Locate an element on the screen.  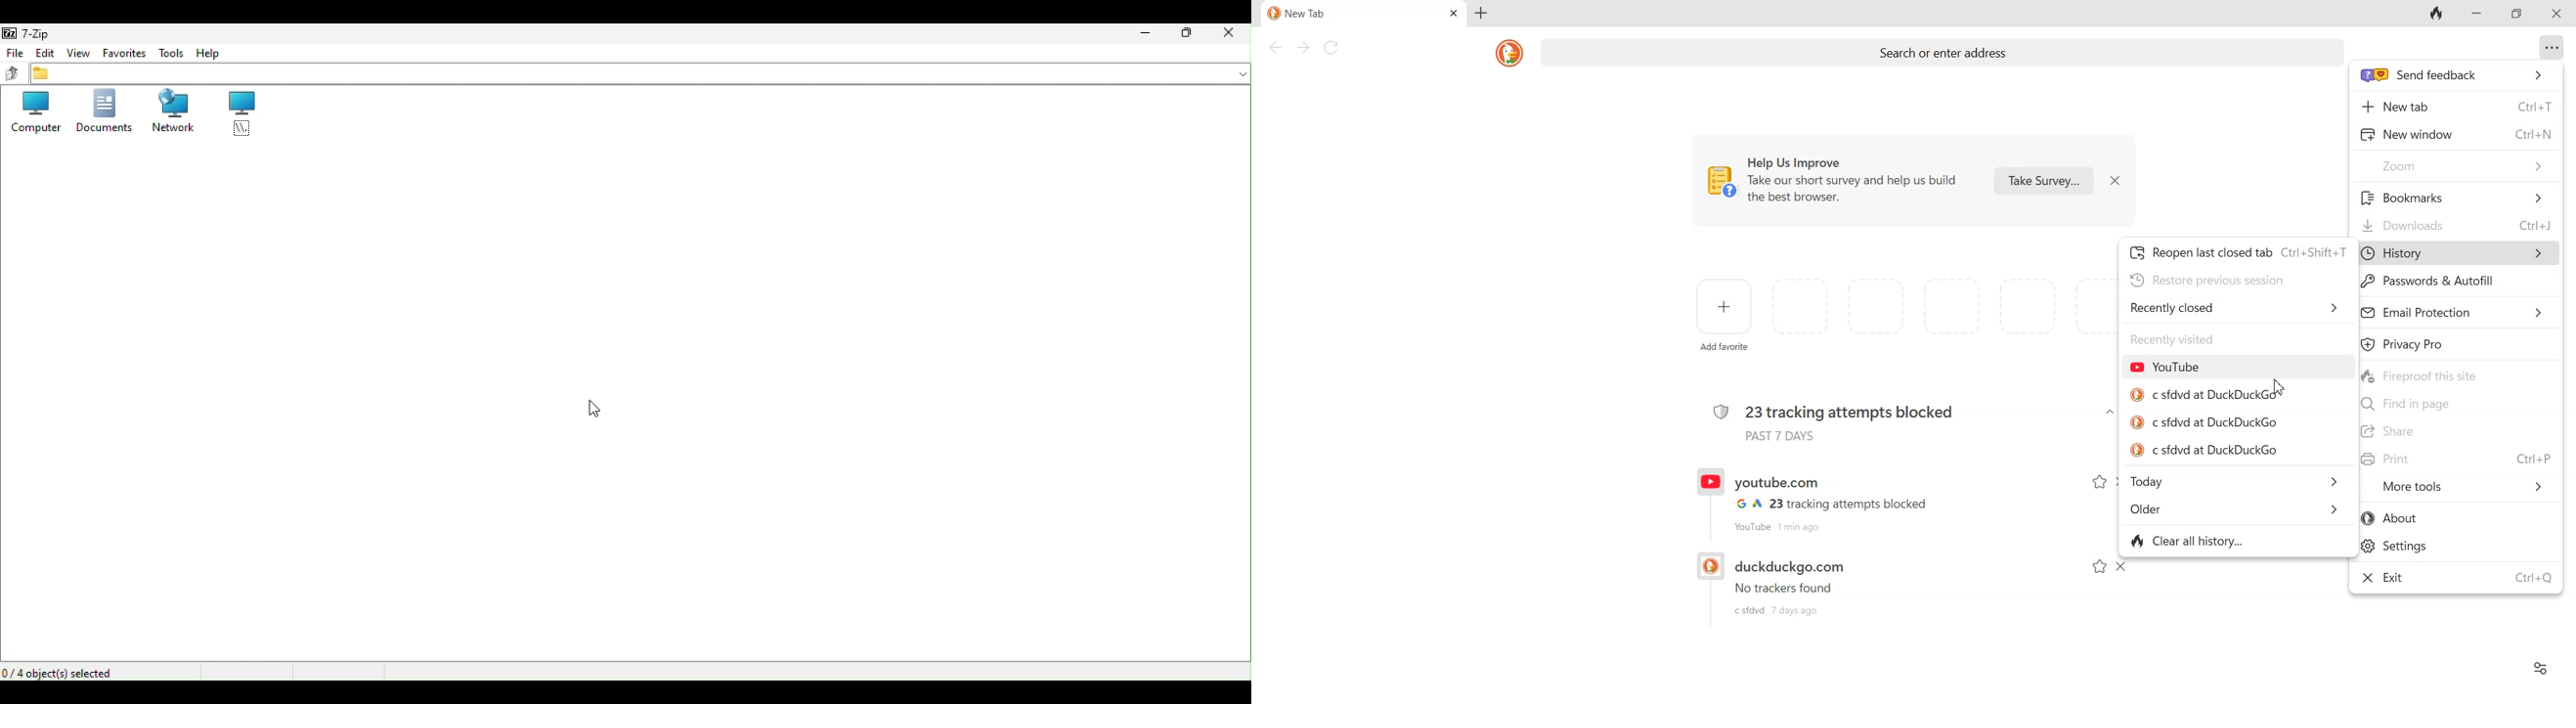
Forward is located at coordinates (1301, 48).